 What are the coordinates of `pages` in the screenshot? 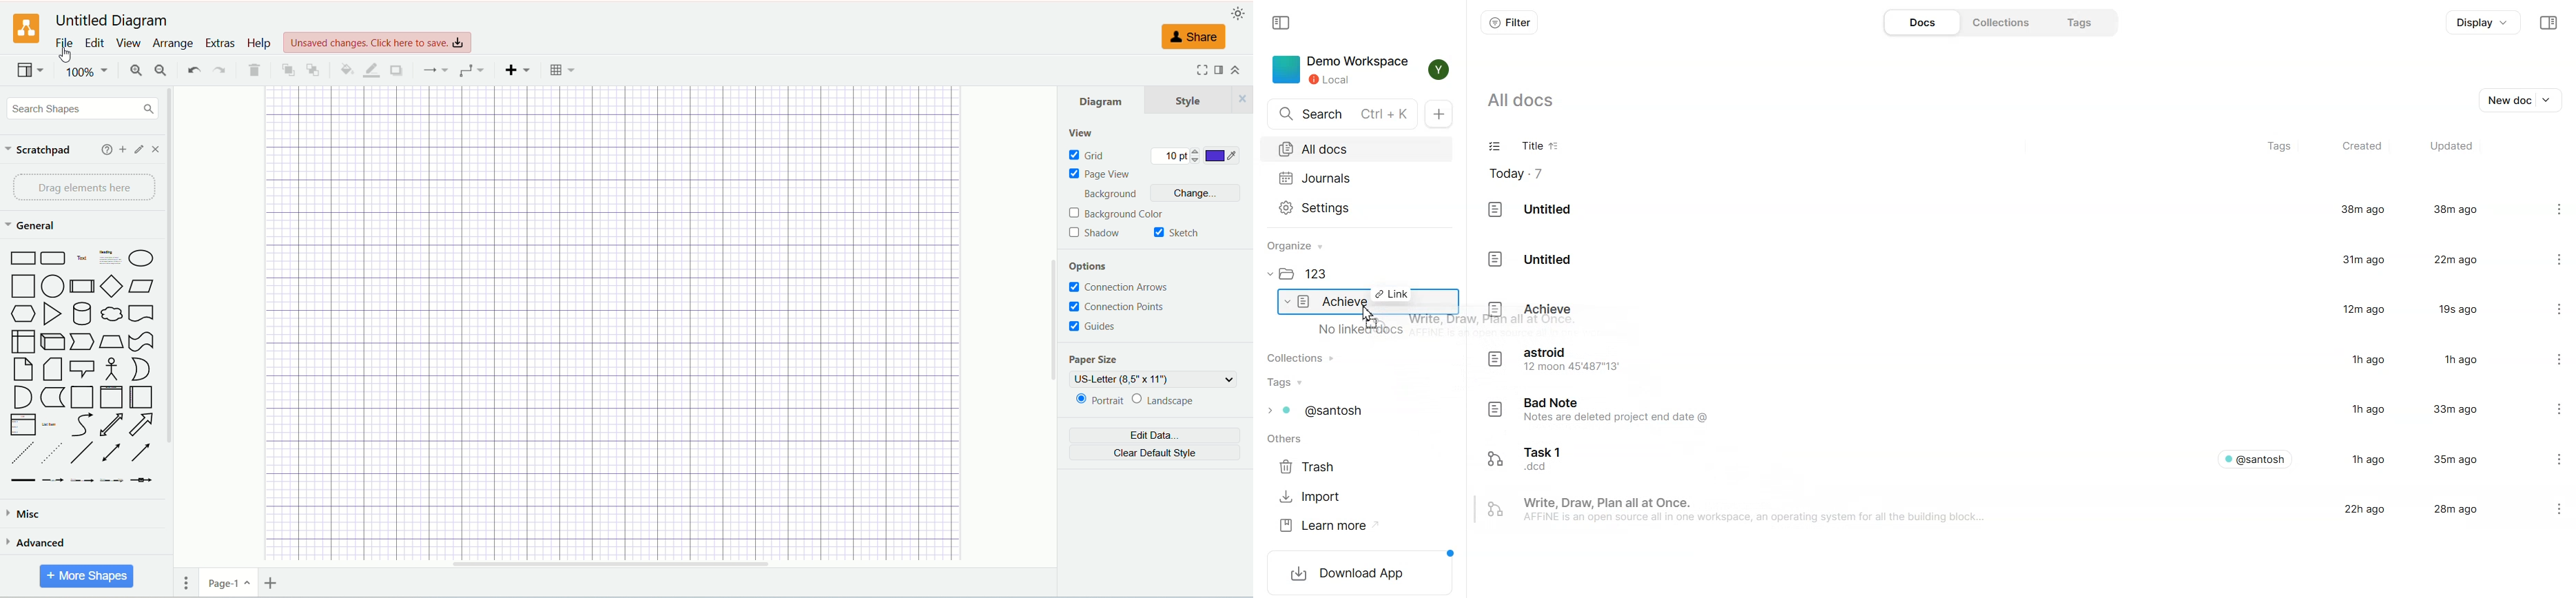 It's located at (187, 582).